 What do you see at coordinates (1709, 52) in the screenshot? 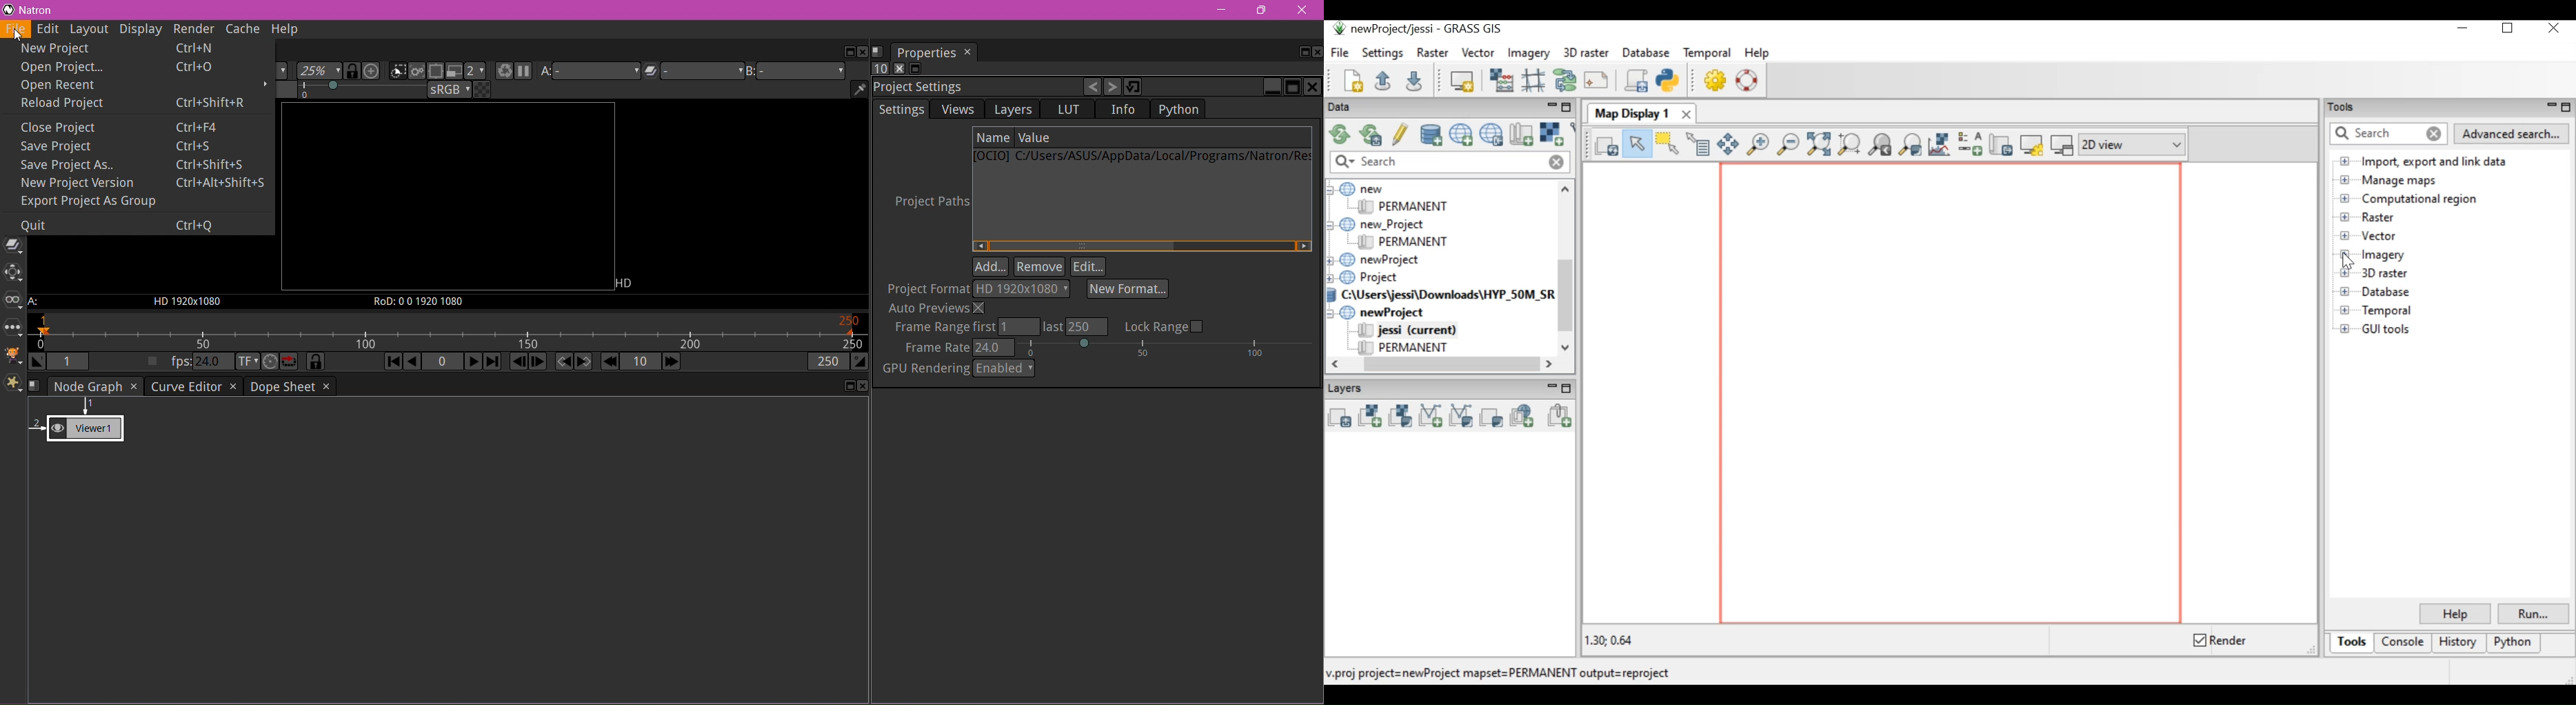
I see `Temporal` at bounding box center [1709, 52].